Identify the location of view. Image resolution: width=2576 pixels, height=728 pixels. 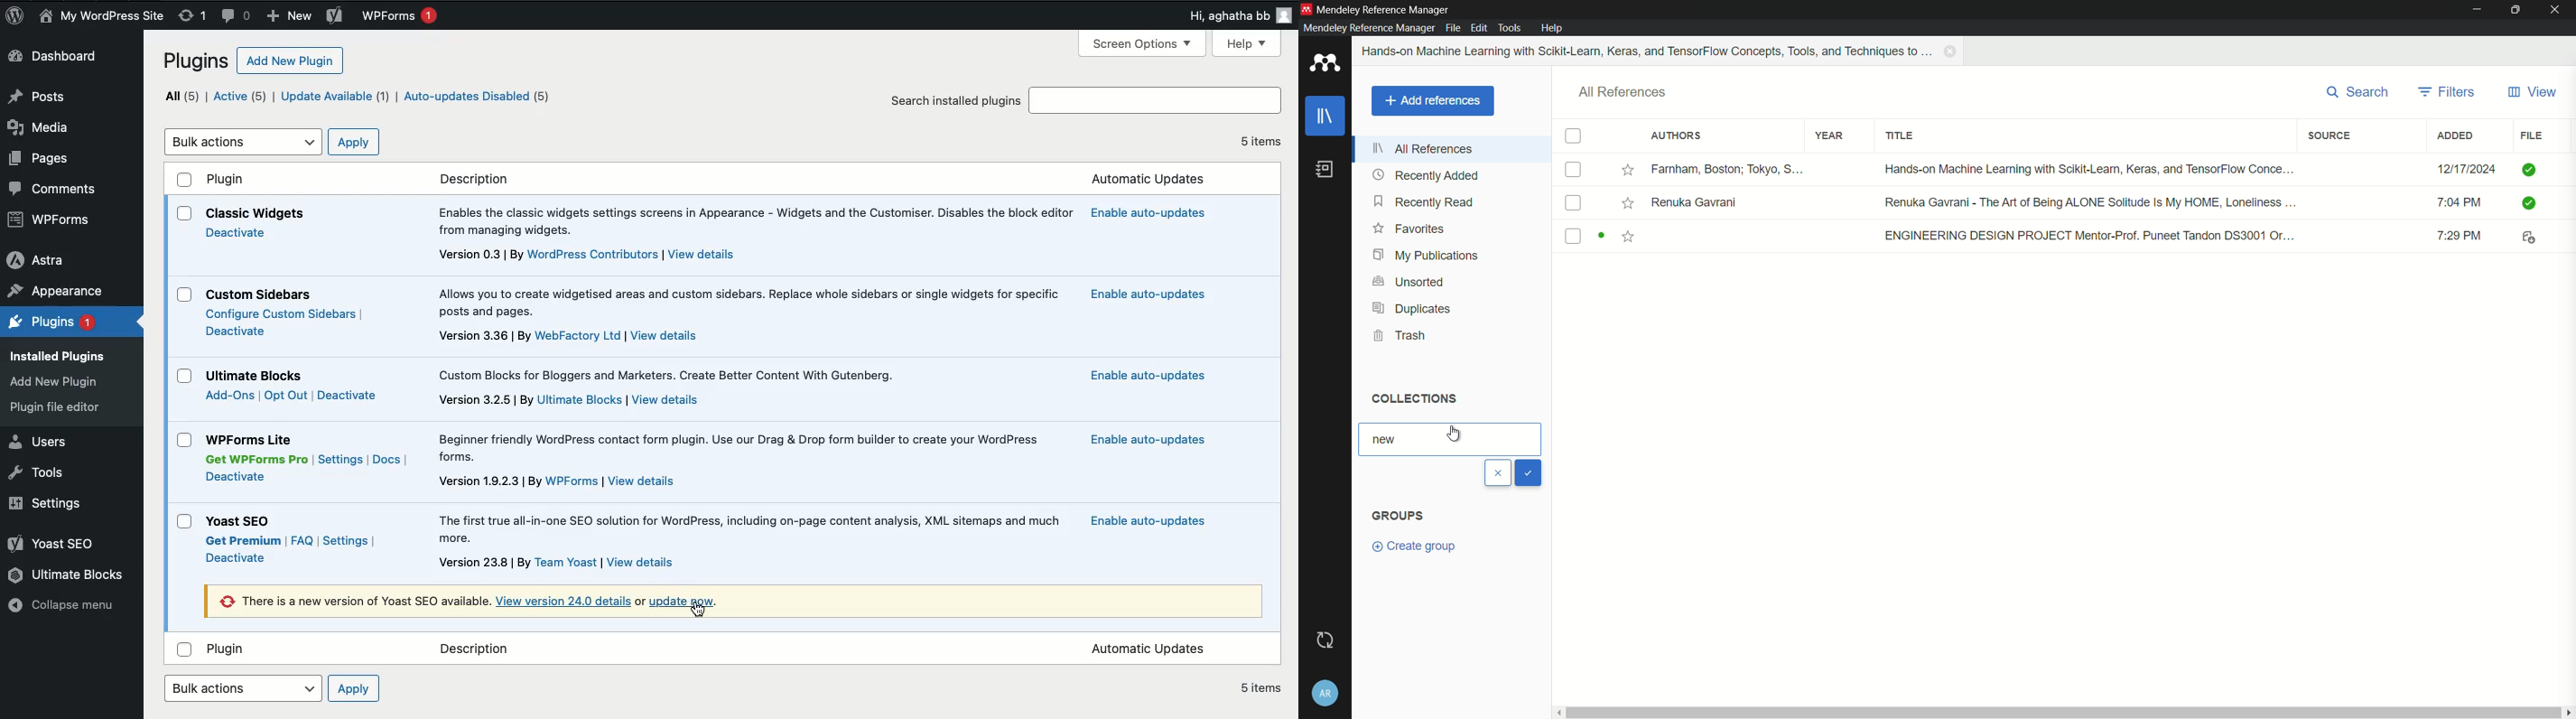
(2532, 93).